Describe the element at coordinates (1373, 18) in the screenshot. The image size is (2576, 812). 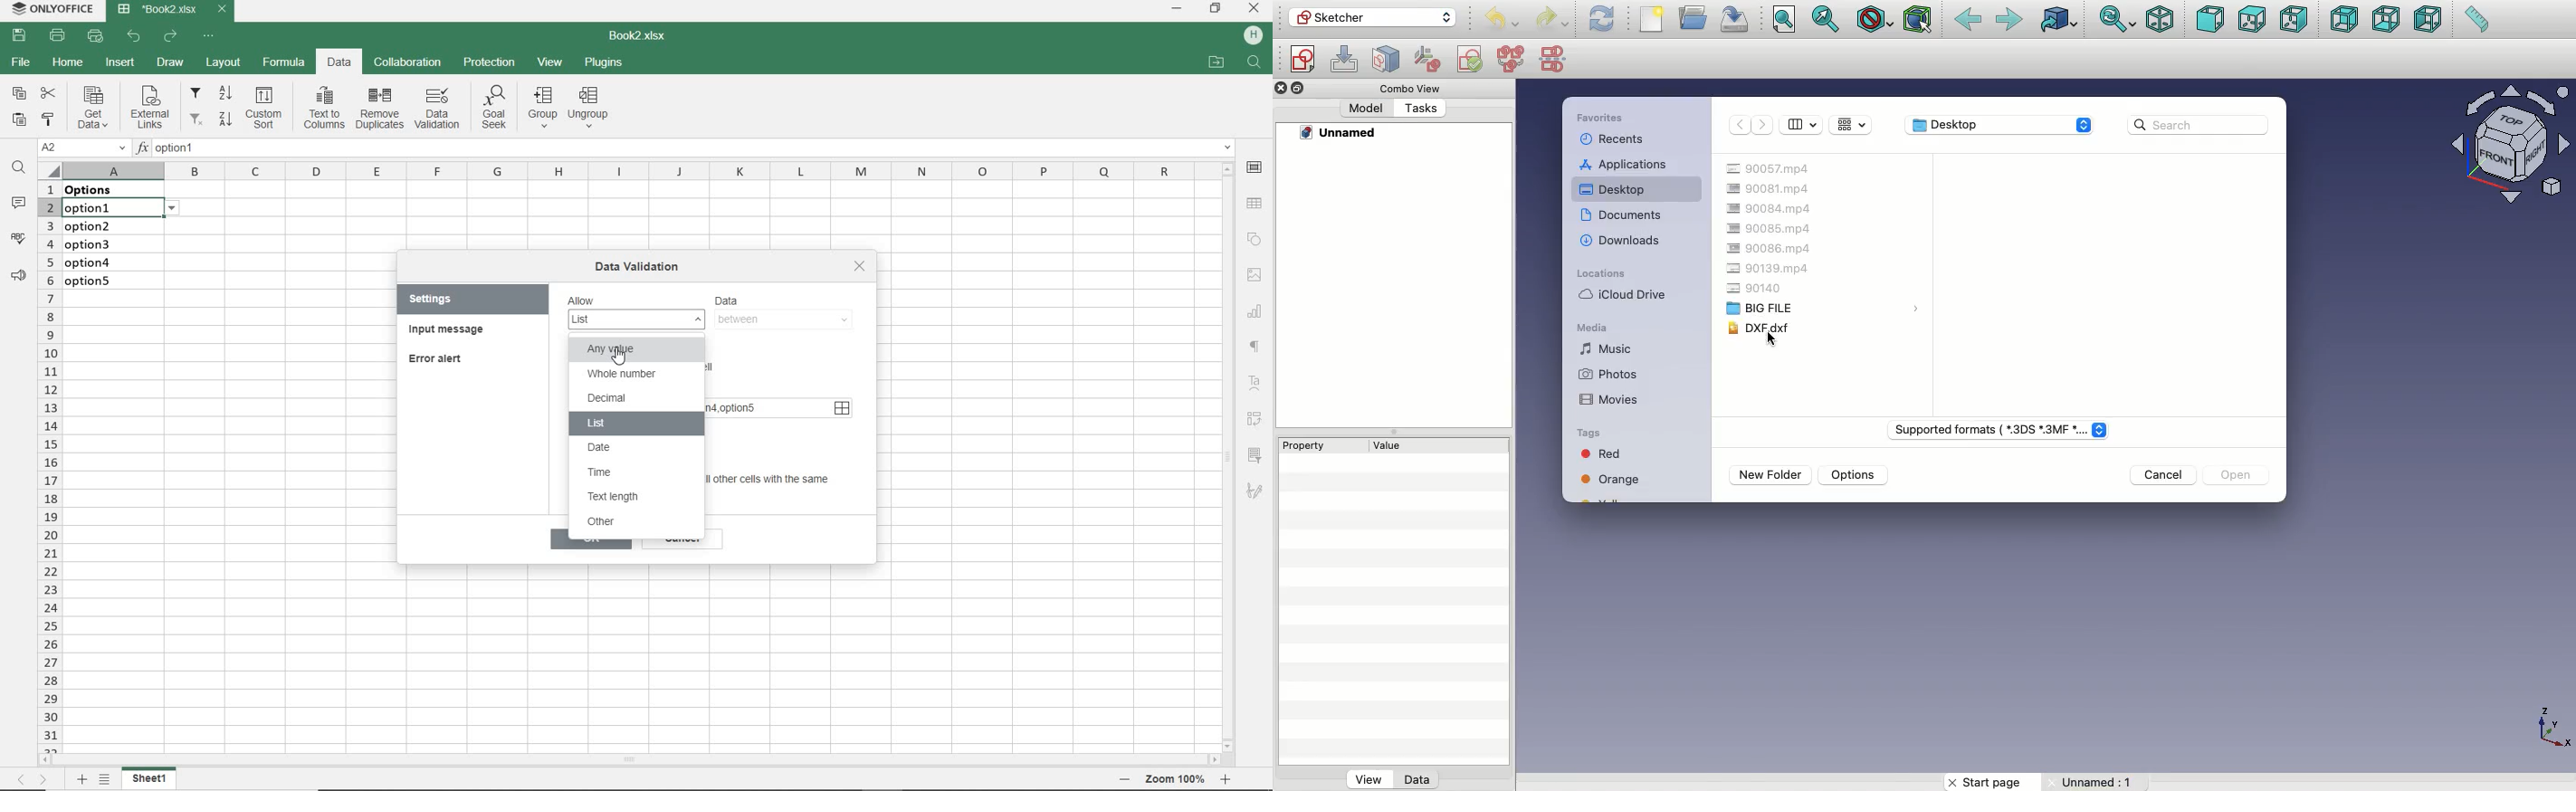
I see `Workbench` at that location.